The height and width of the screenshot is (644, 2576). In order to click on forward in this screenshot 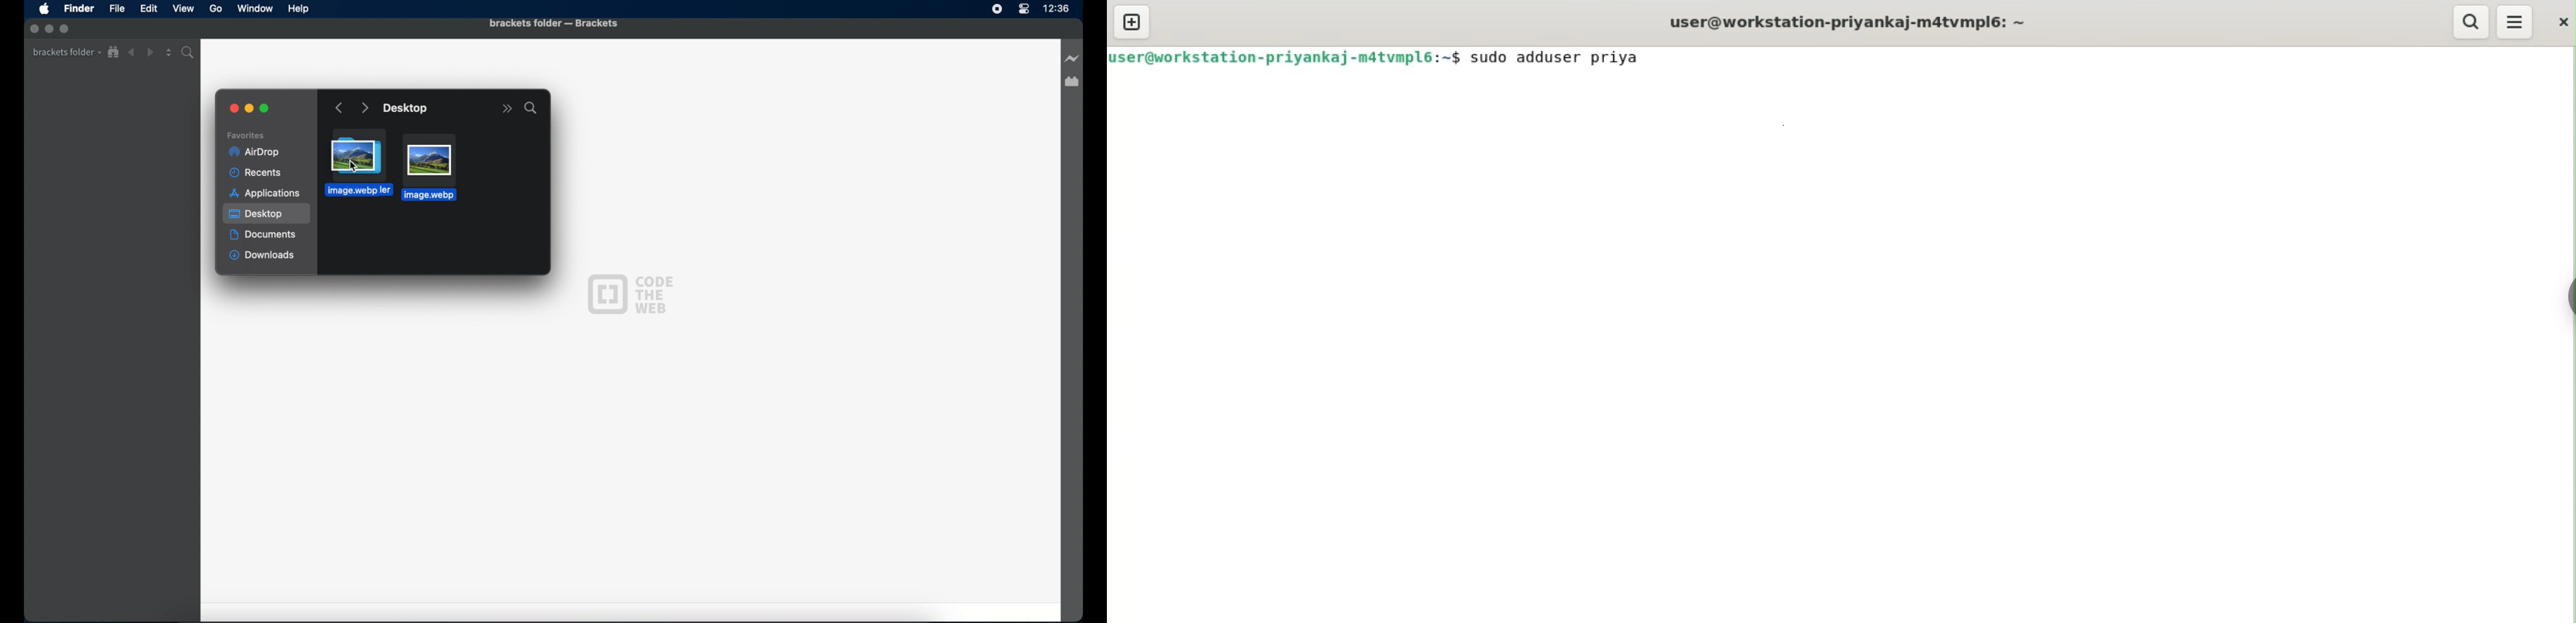, I will do `click(150, 52)`.